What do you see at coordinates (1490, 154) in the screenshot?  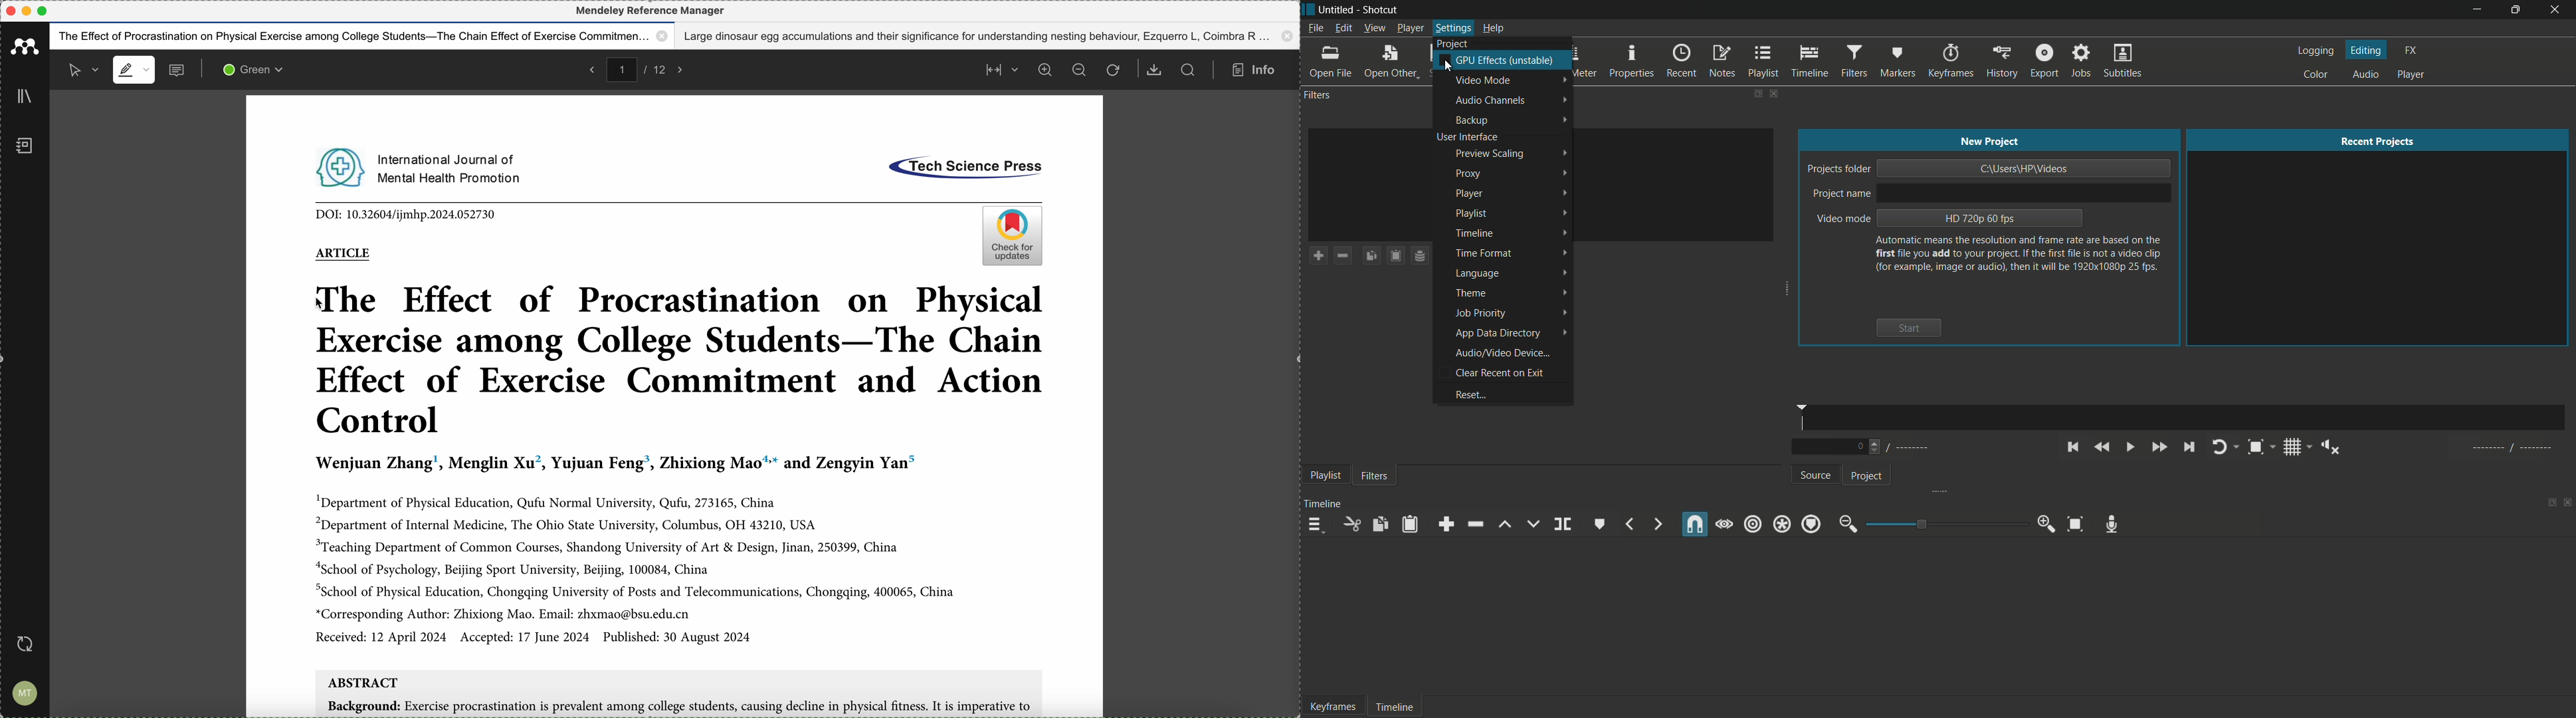 I see `preview scaling` at bounding box center [1490, 154].